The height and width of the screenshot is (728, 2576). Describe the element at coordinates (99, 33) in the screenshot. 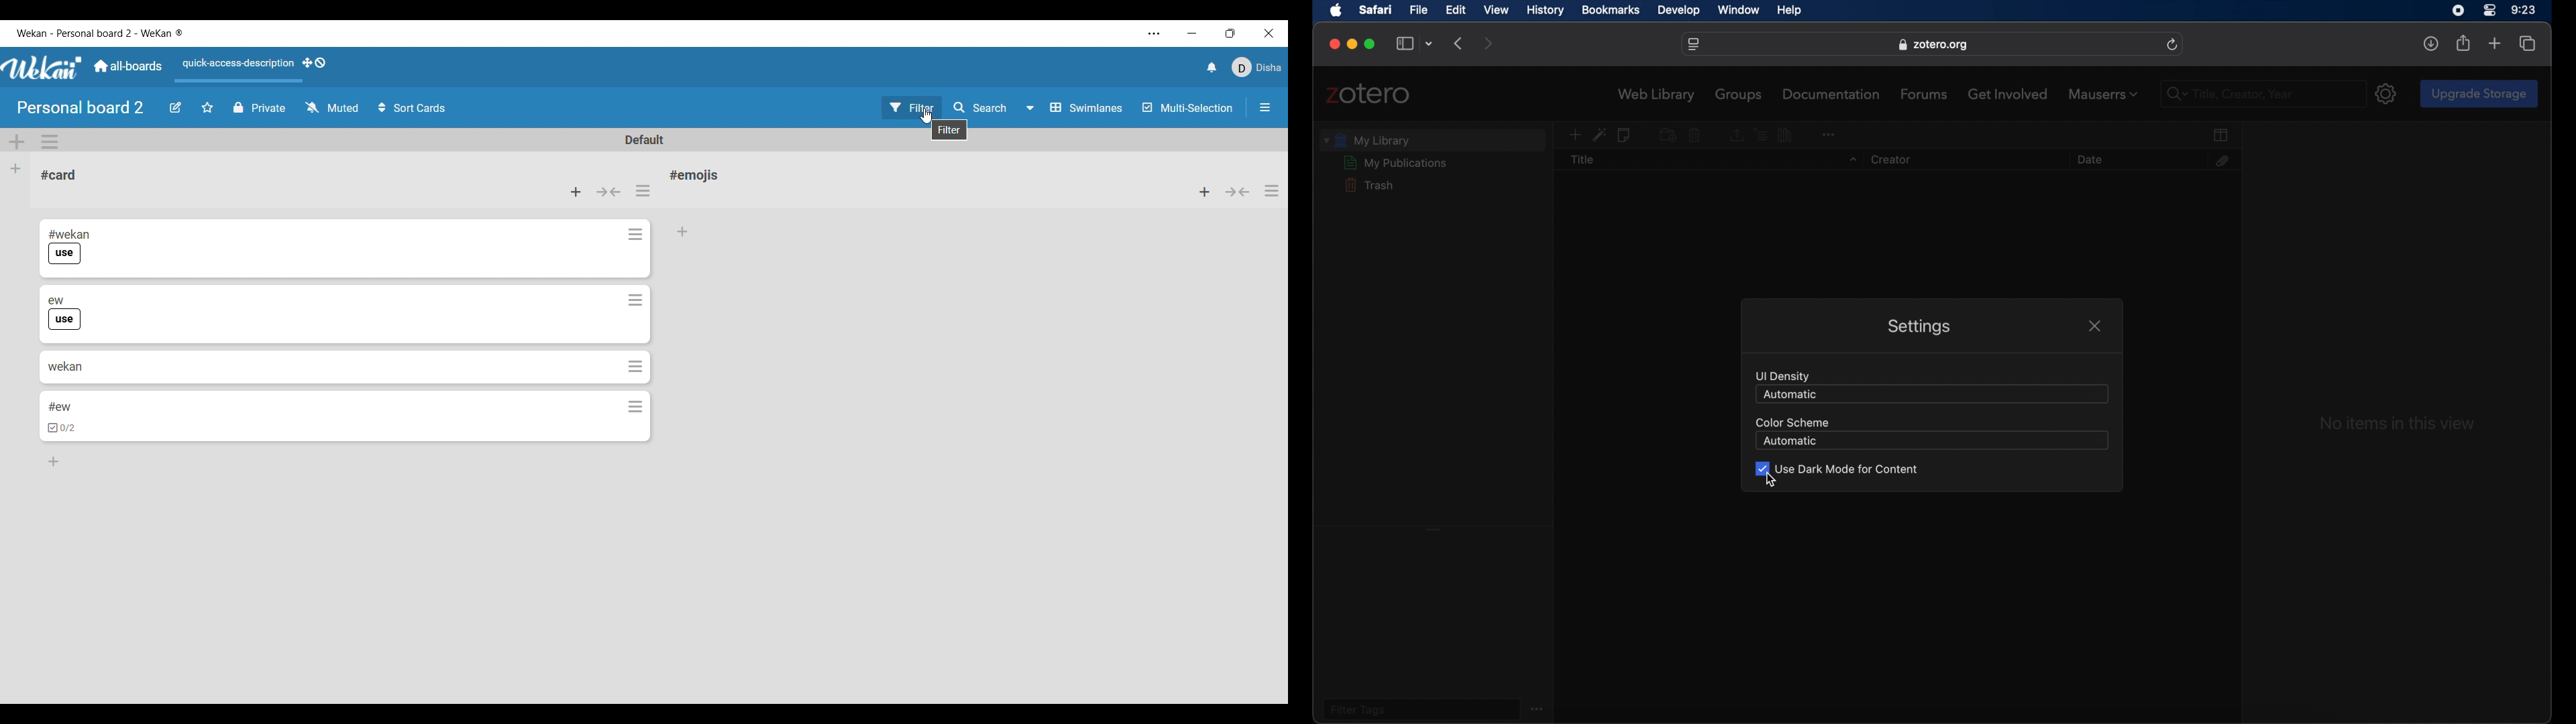

I see `Software and board name` at that location.